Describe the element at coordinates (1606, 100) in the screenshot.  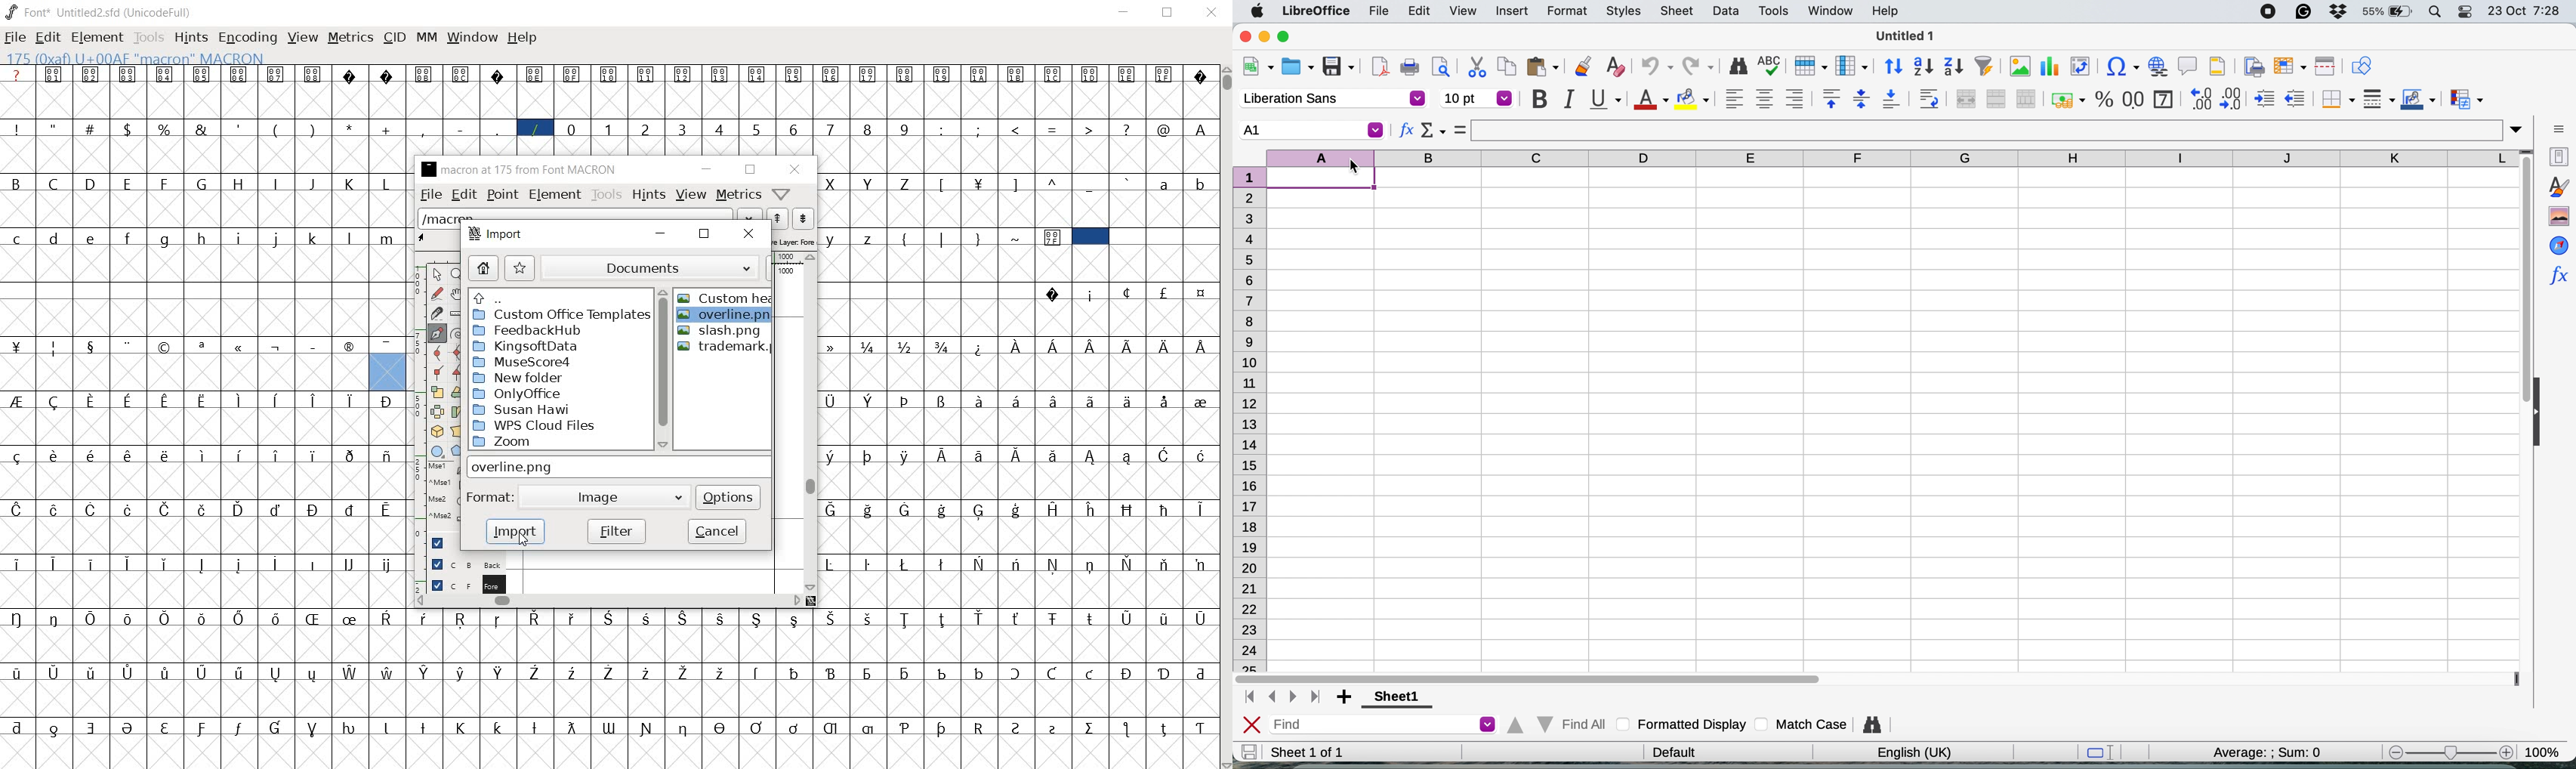
I see `underline` at that location.